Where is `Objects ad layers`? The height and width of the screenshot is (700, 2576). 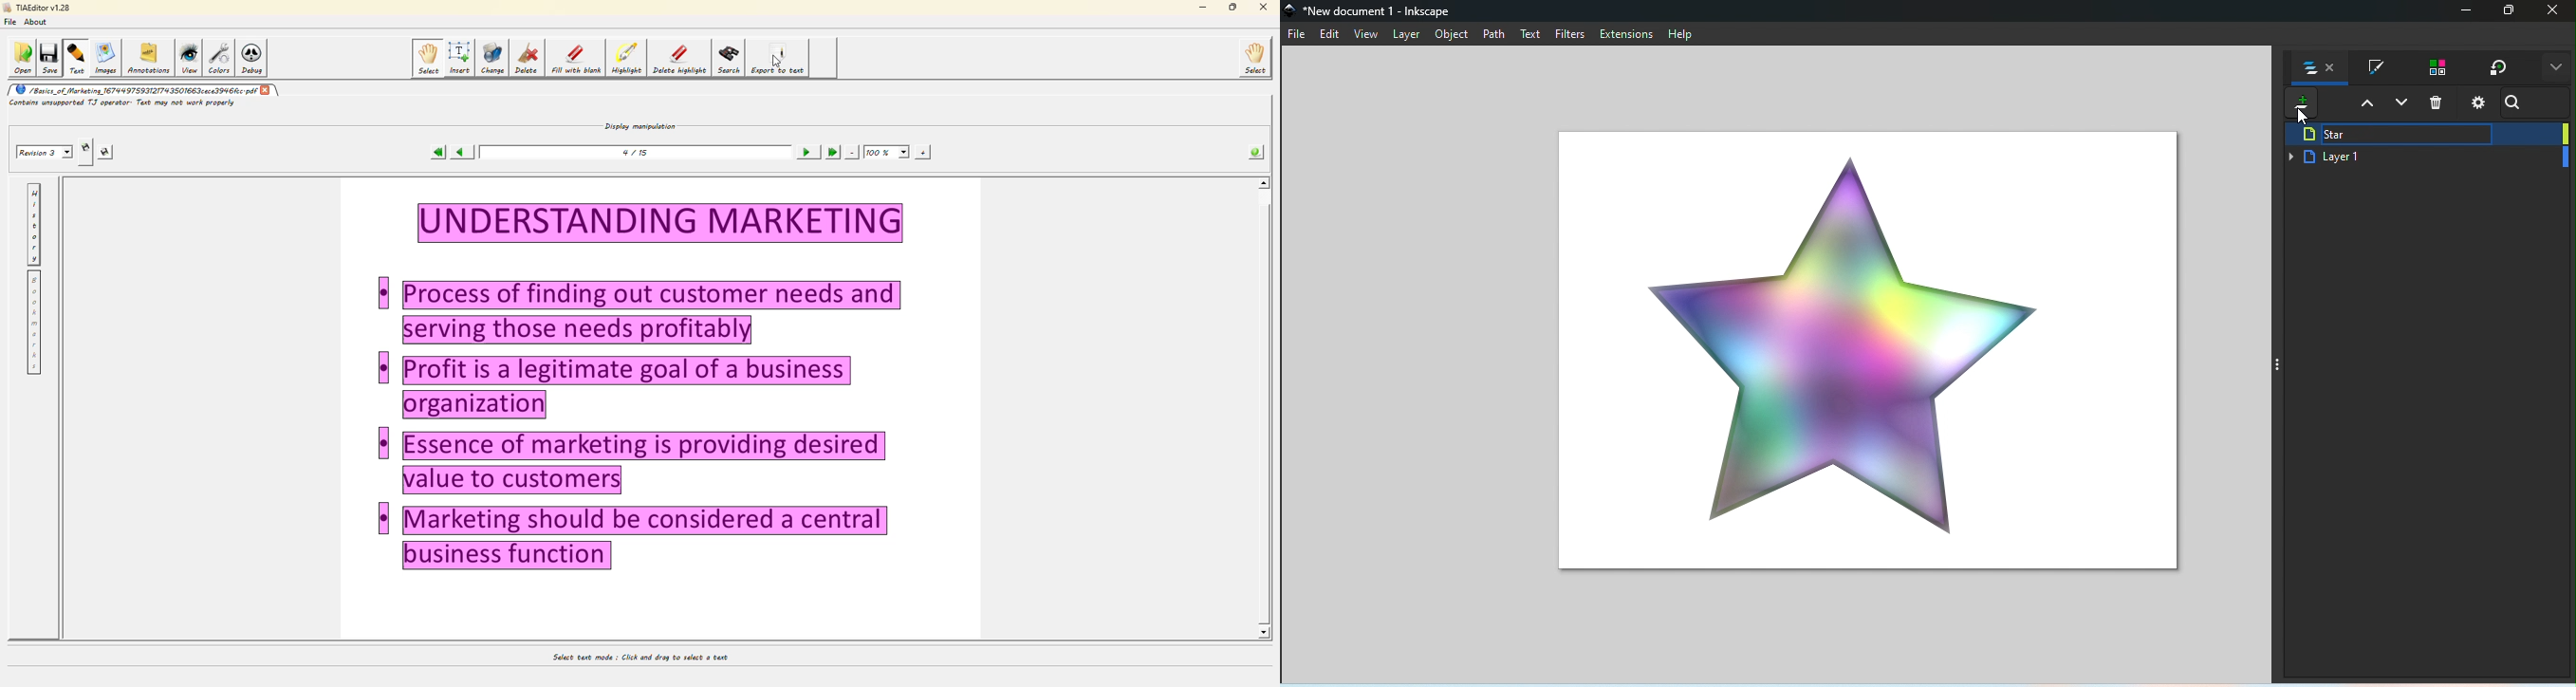 Objects ad layers is located at coordinates (2322, 70).